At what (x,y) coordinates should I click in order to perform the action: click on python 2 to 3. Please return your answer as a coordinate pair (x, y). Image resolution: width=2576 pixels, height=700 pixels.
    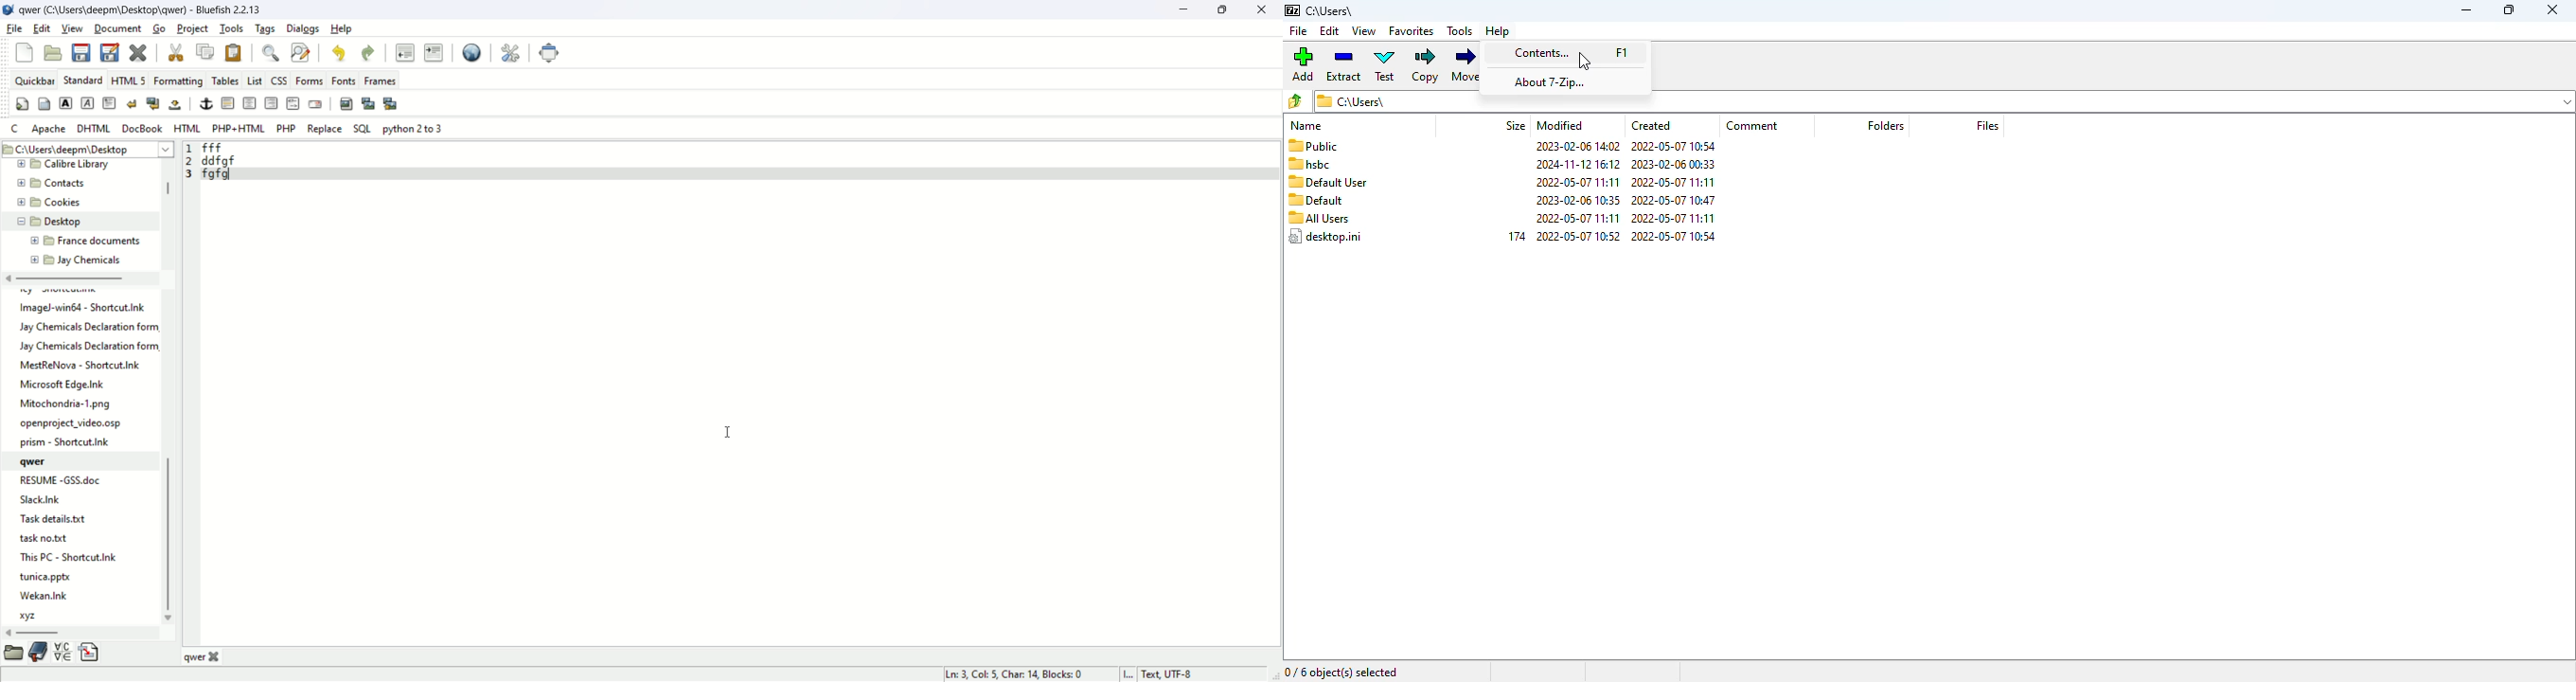
    Looking at the image, I should click on (412, 128).